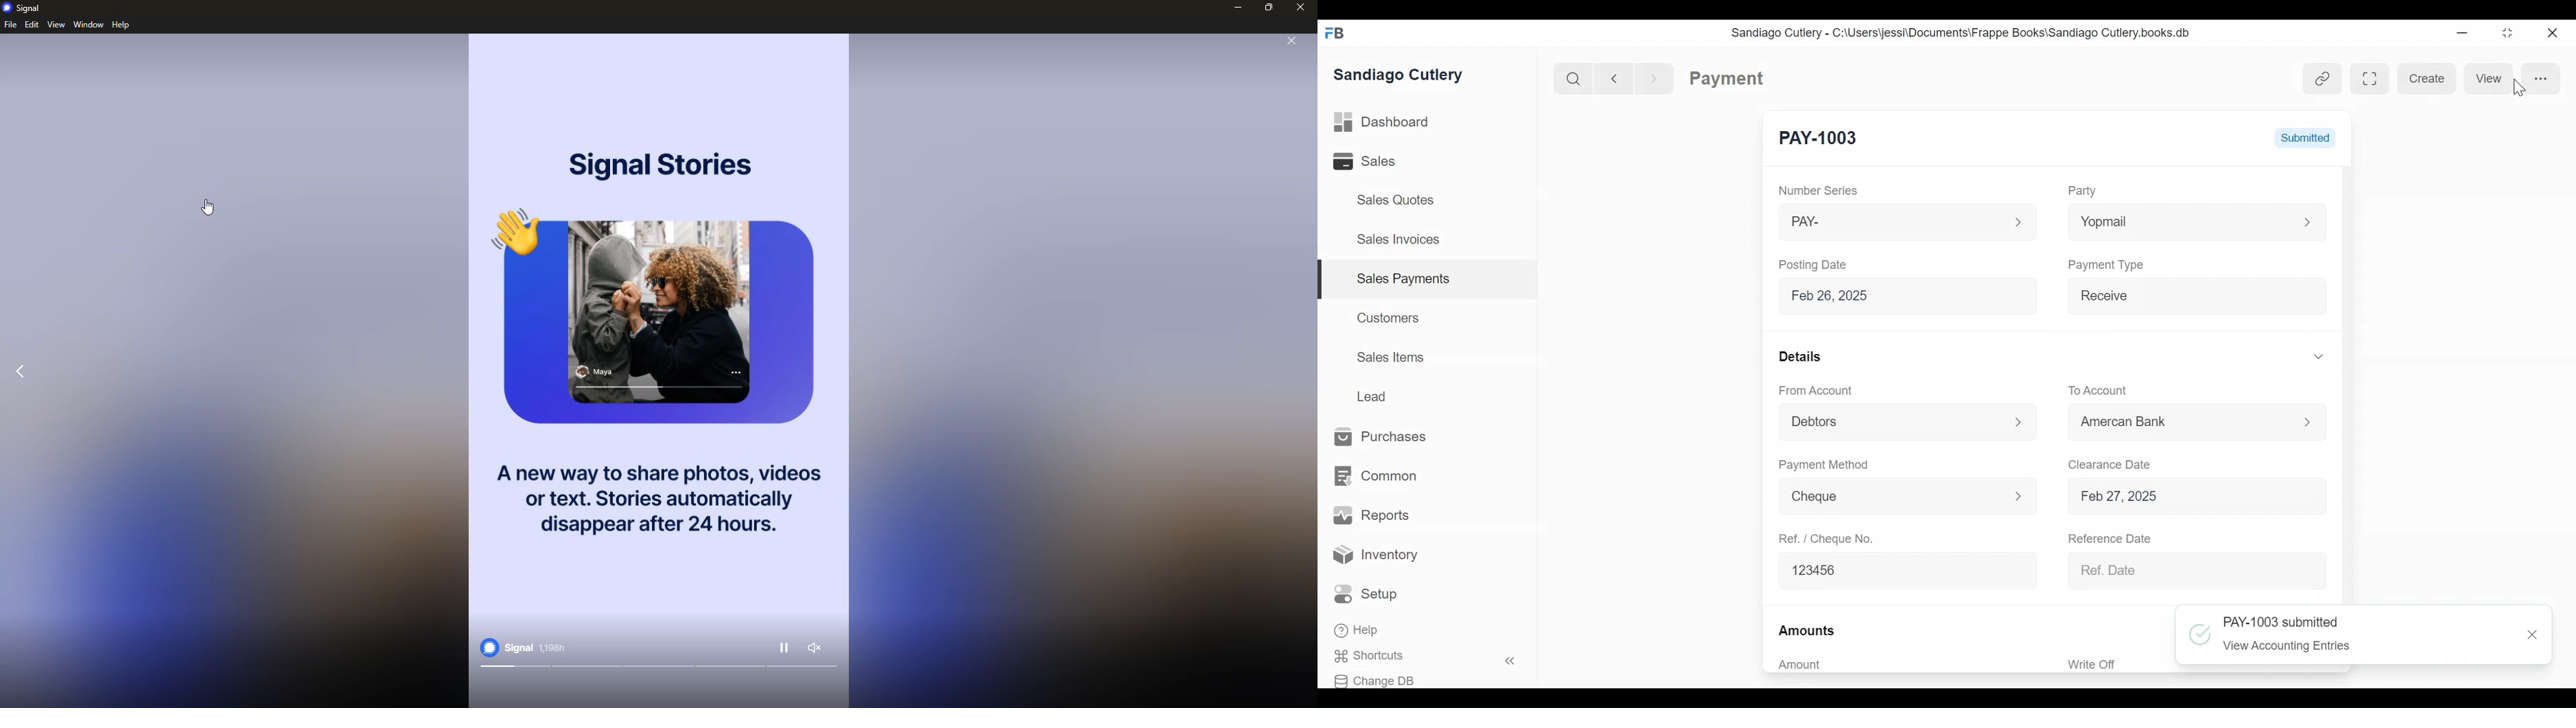 The height and width of the screenshot is (728, 2576). Describe the element at coordinates (1801, 665) in the screenshot. I see `Amount` at that location.